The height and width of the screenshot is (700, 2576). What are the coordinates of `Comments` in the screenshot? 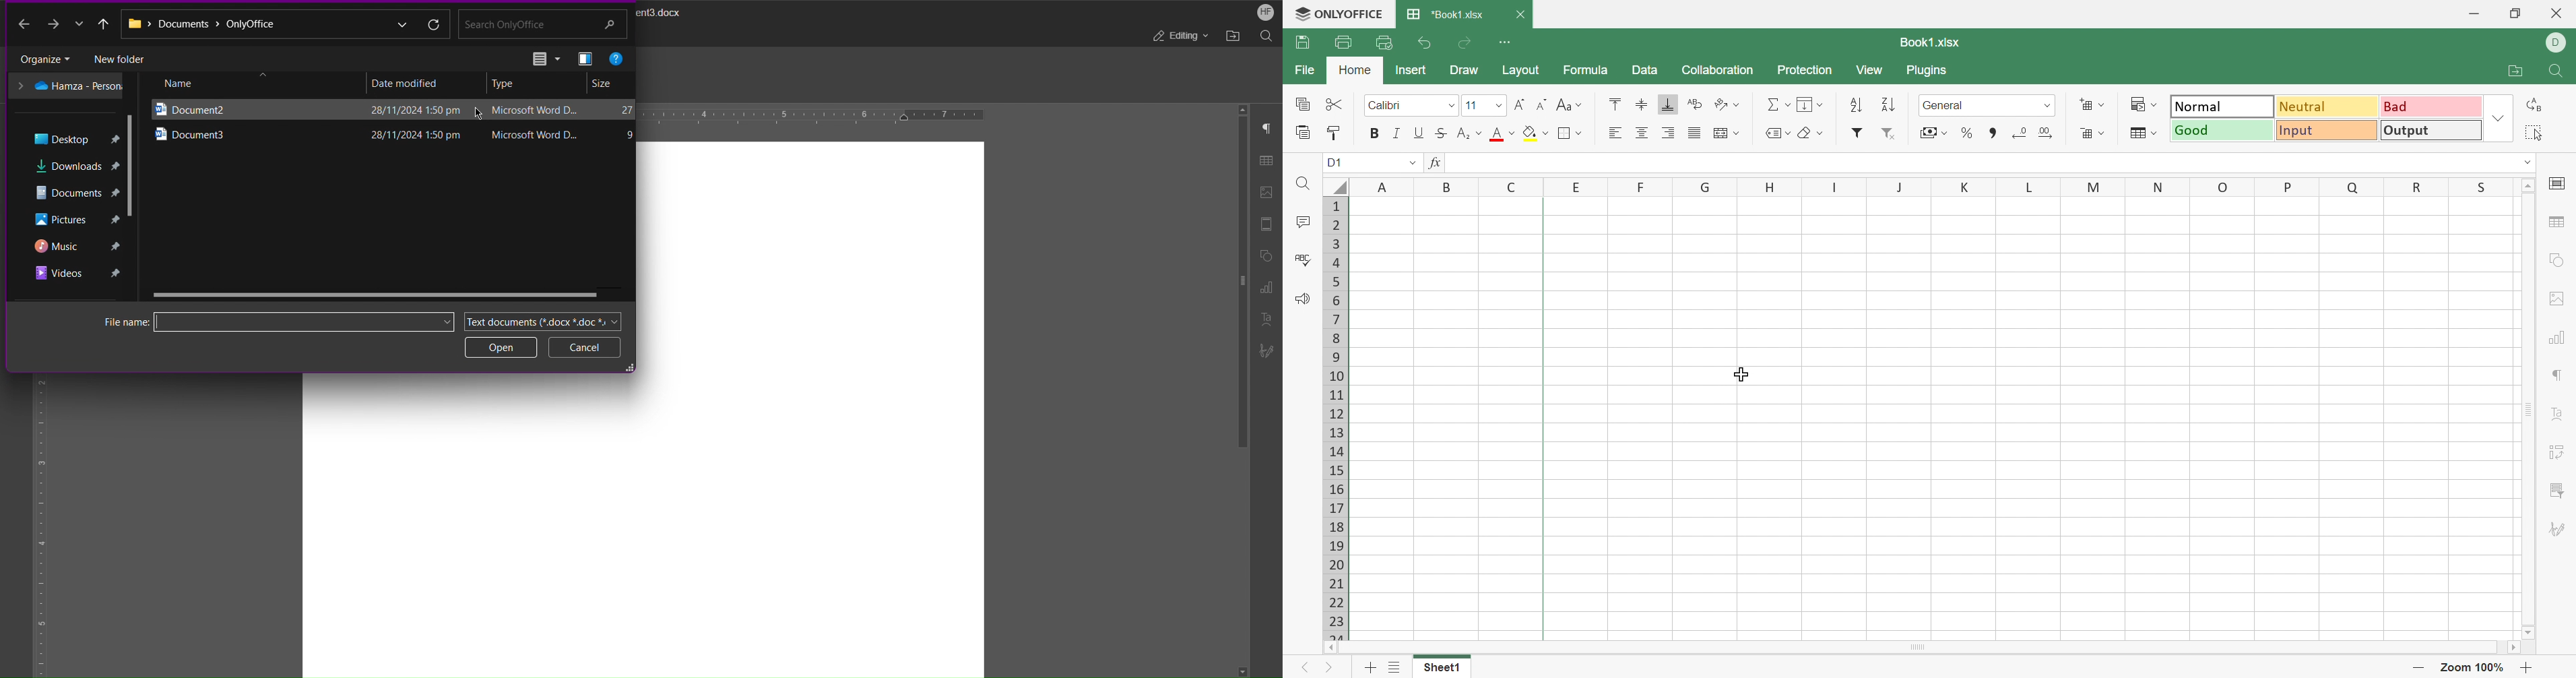 It's located at (1303, 221).